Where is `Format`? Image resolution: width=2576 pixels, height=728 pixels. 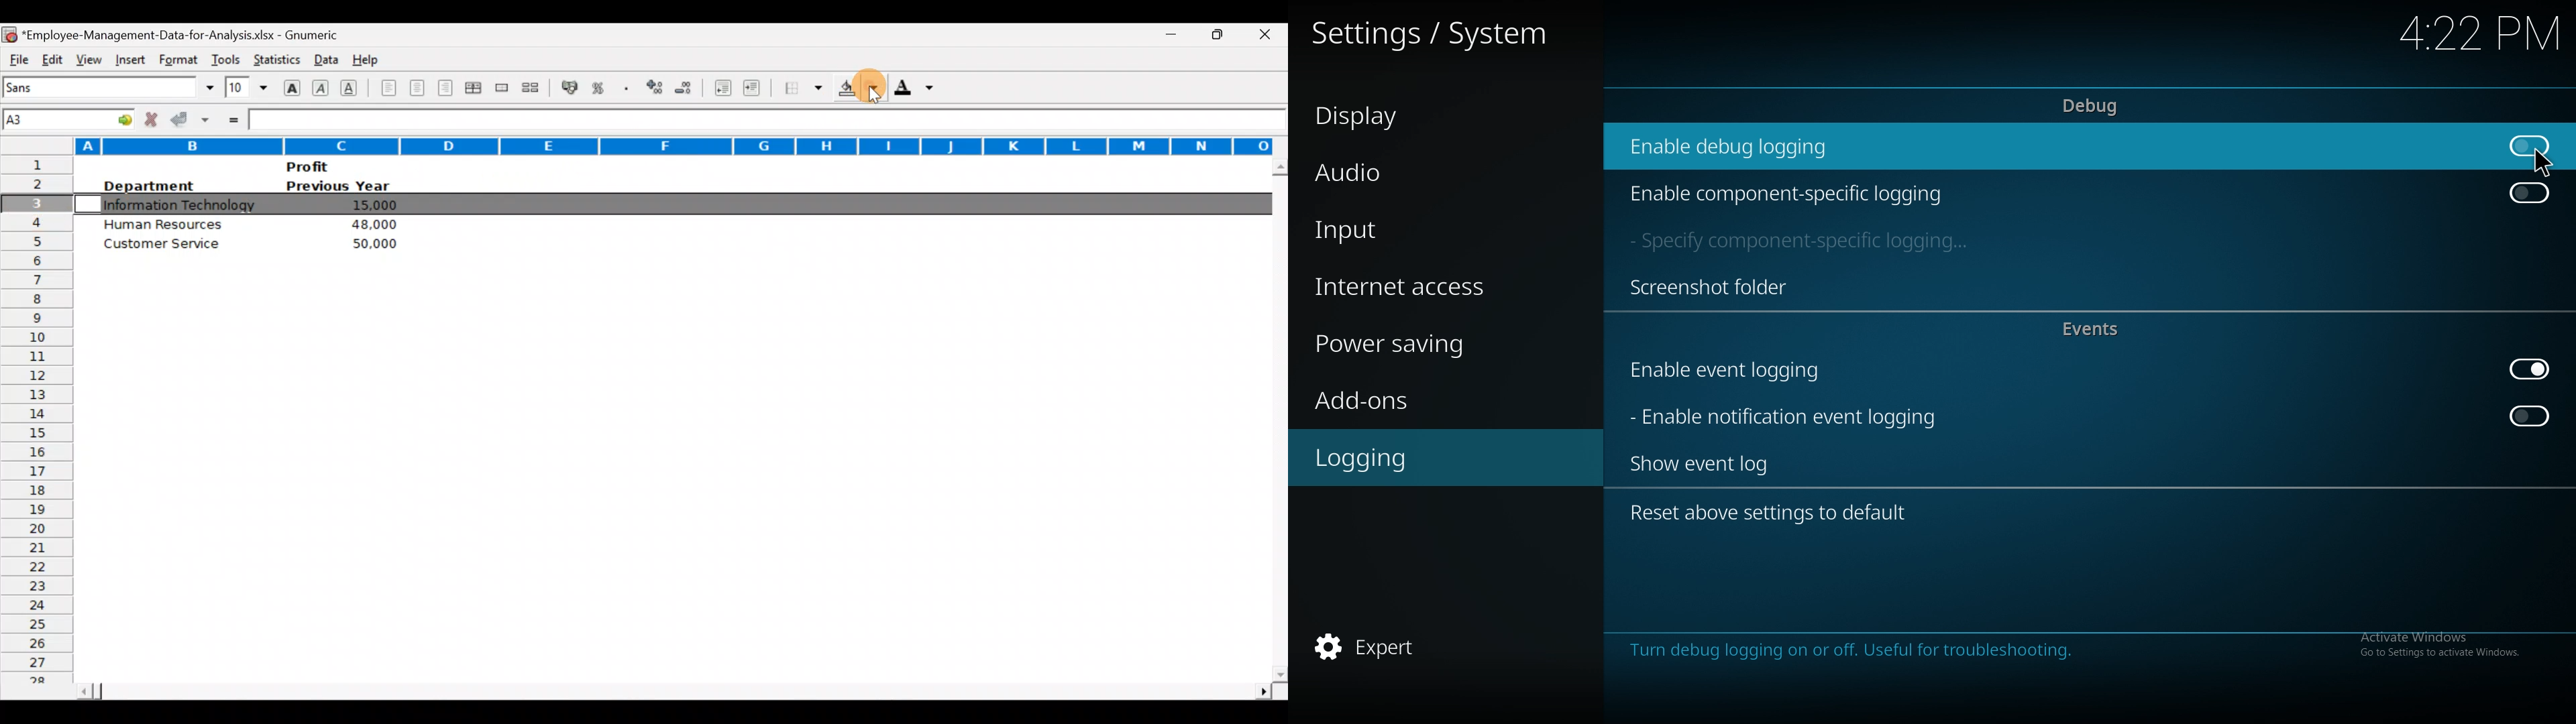
Format is located at coordinates (176, 60).